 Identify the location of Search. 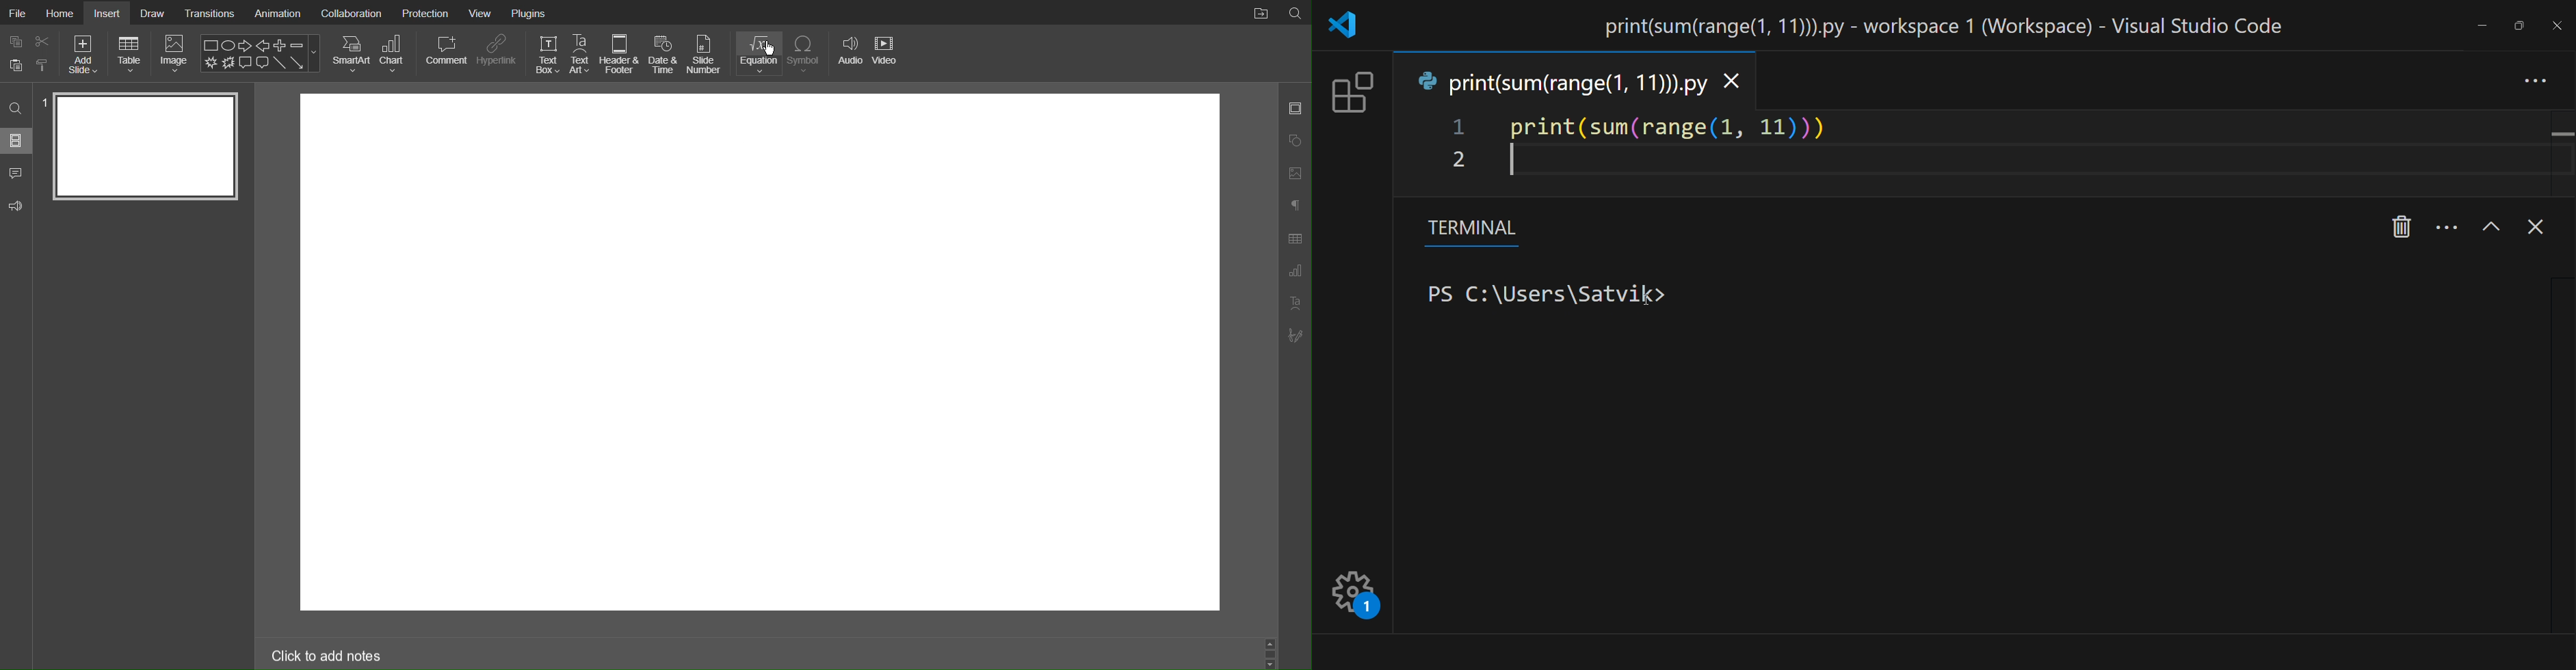
(1296, 13).